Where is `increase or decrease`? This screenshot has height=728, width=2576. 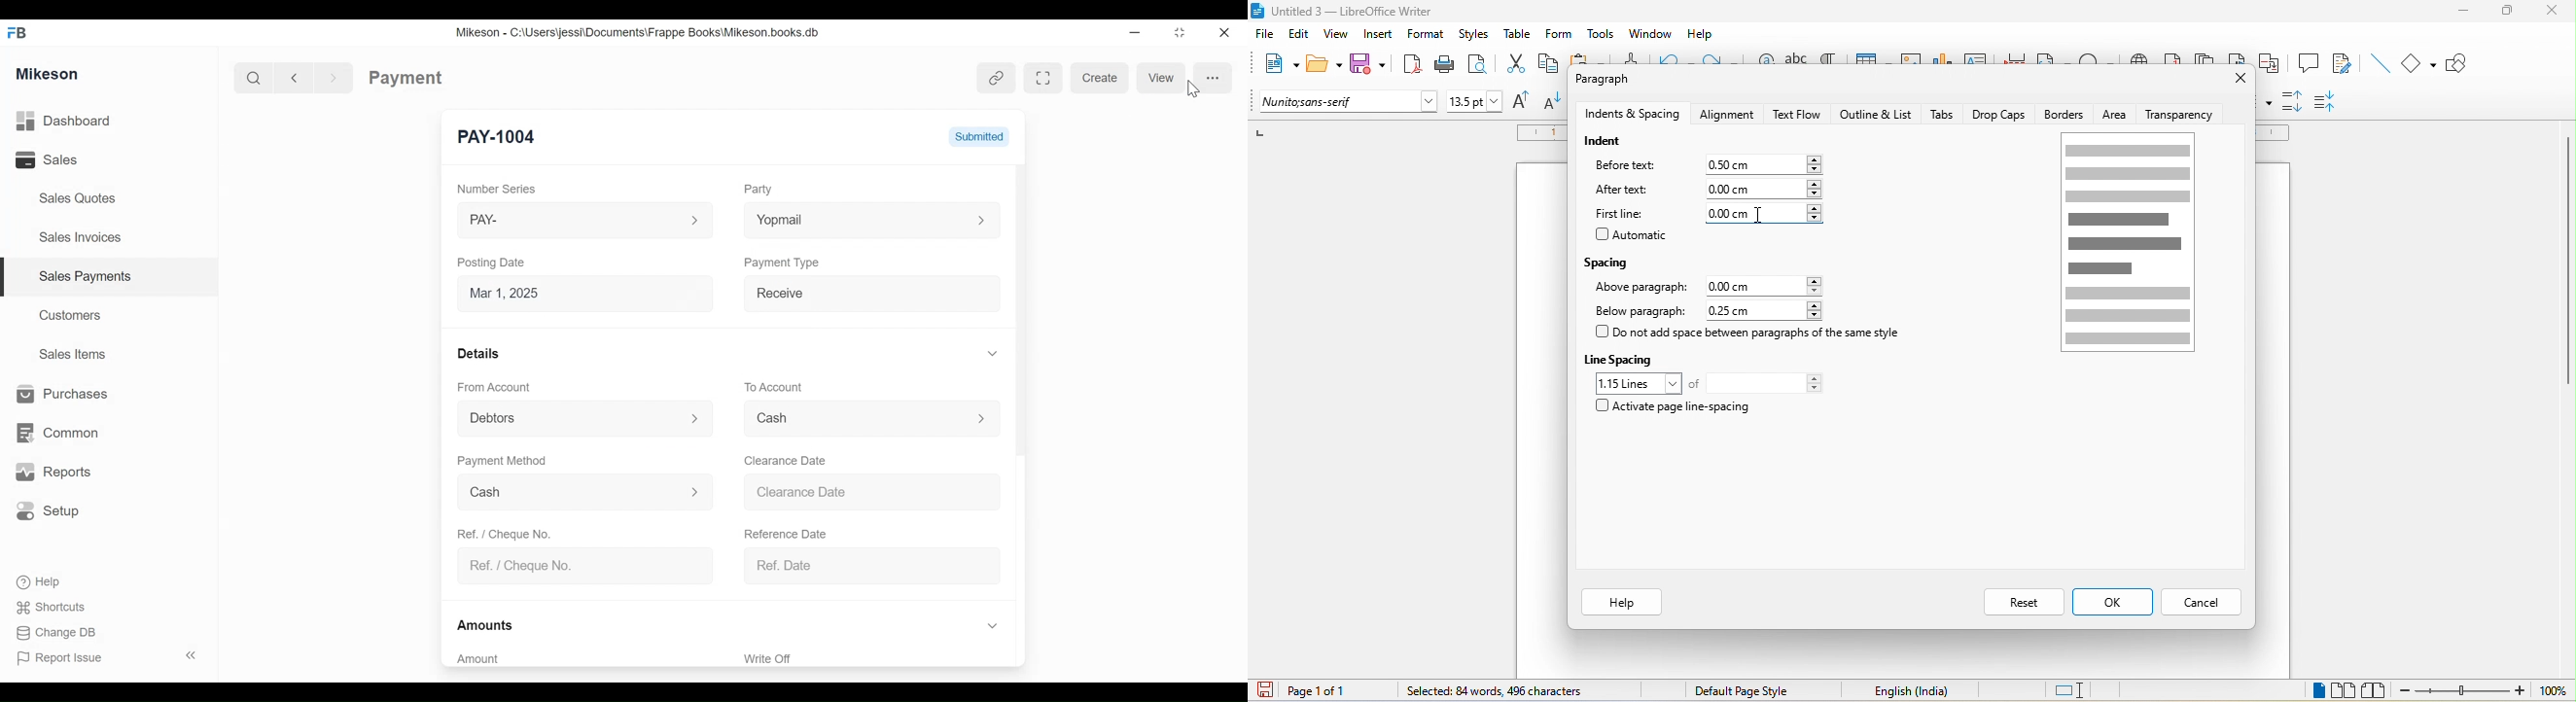
increase or decrease is located at coordinates (1815, 164).